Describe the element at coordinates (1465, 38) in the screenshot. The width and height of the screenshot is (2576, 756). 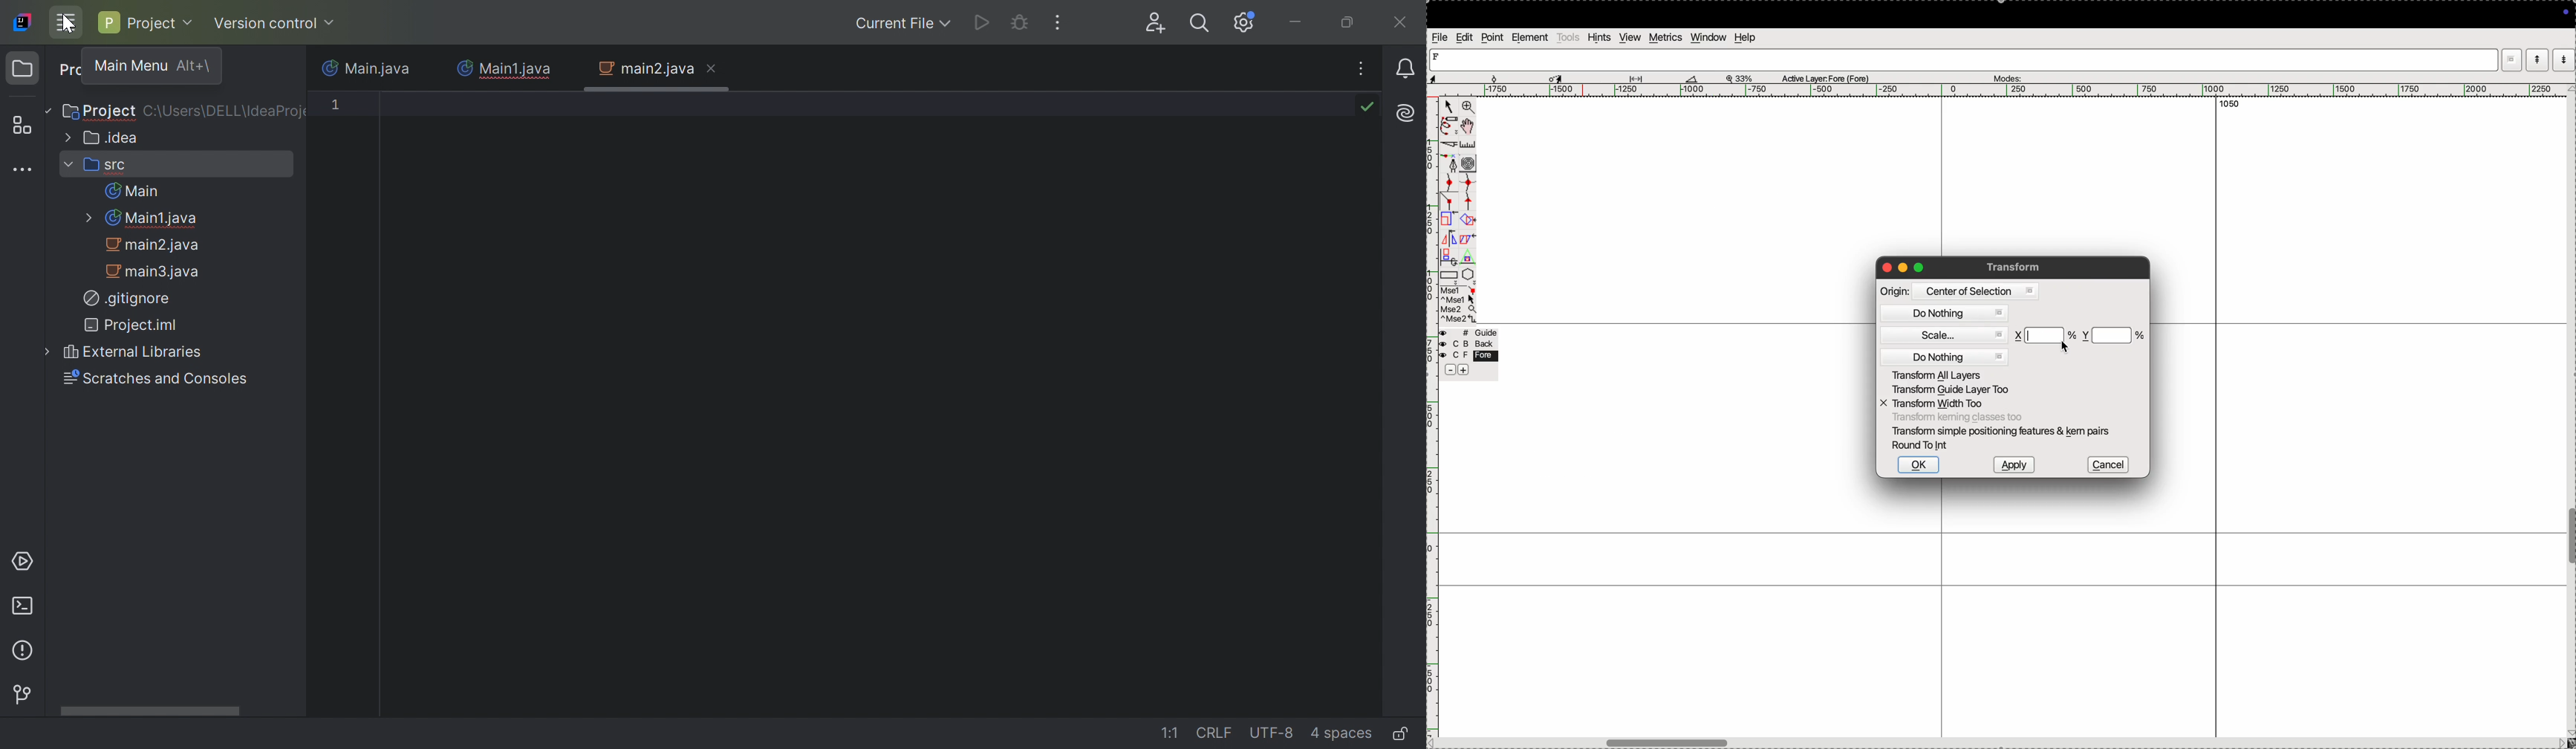
I see `edit` at that location.